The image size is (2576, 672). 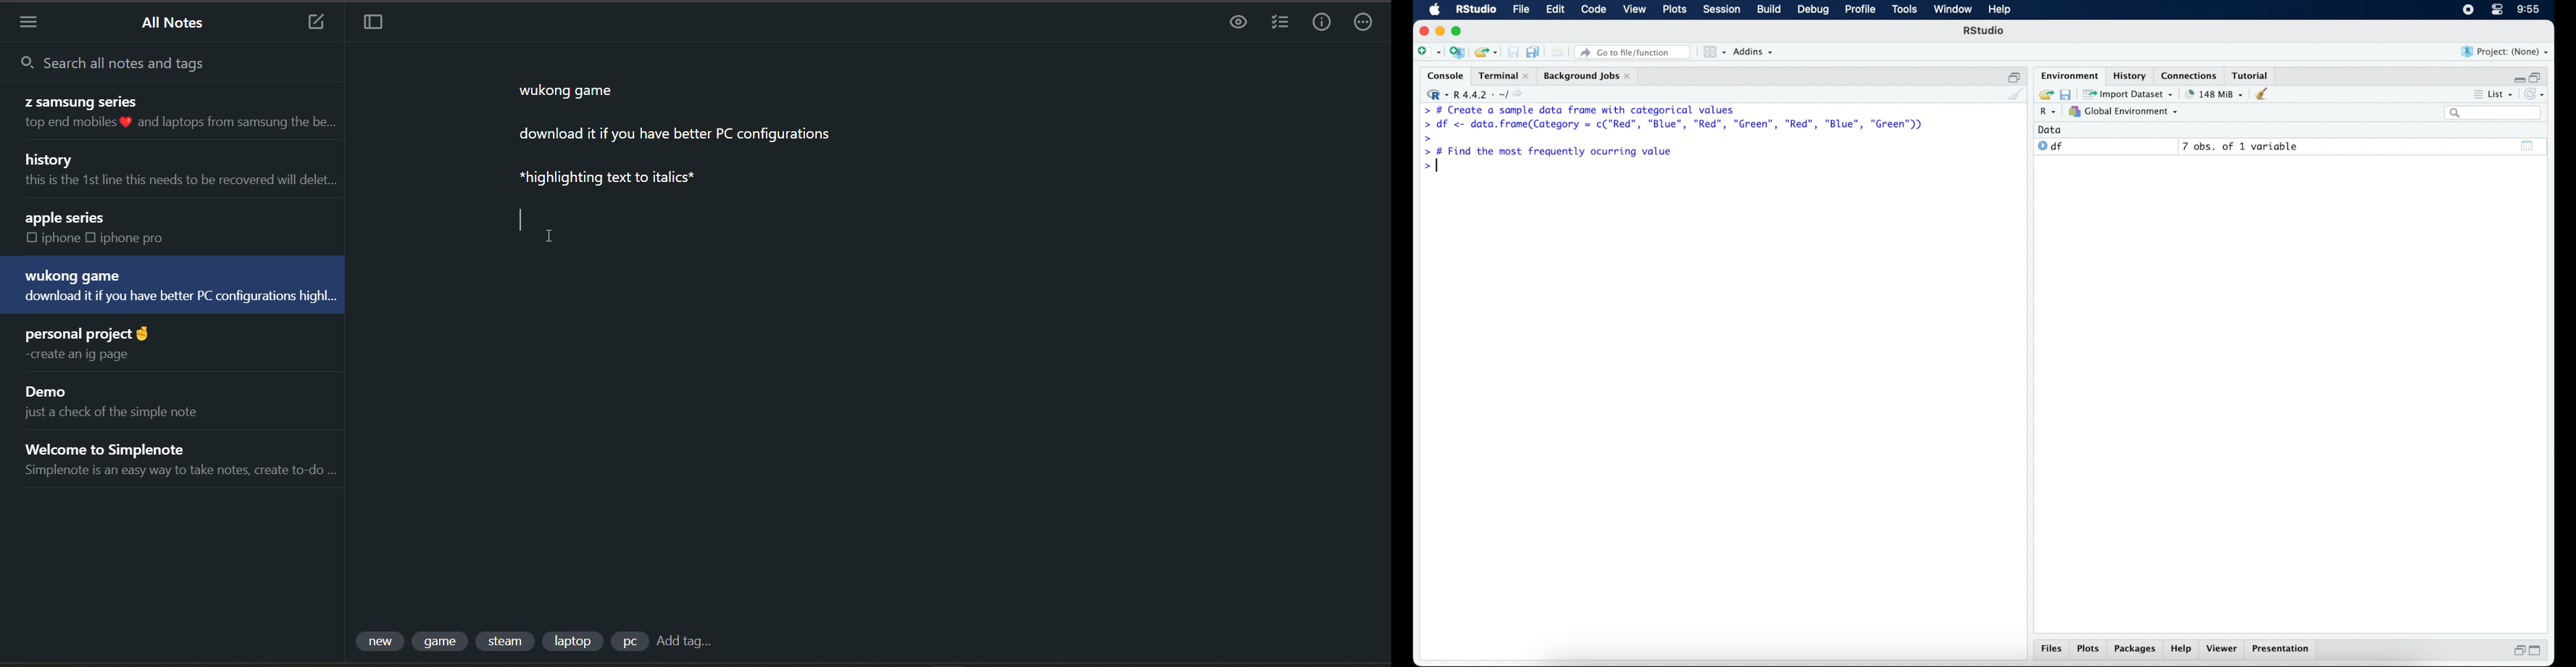 I want to click on history, so click(x=2131, y=75).